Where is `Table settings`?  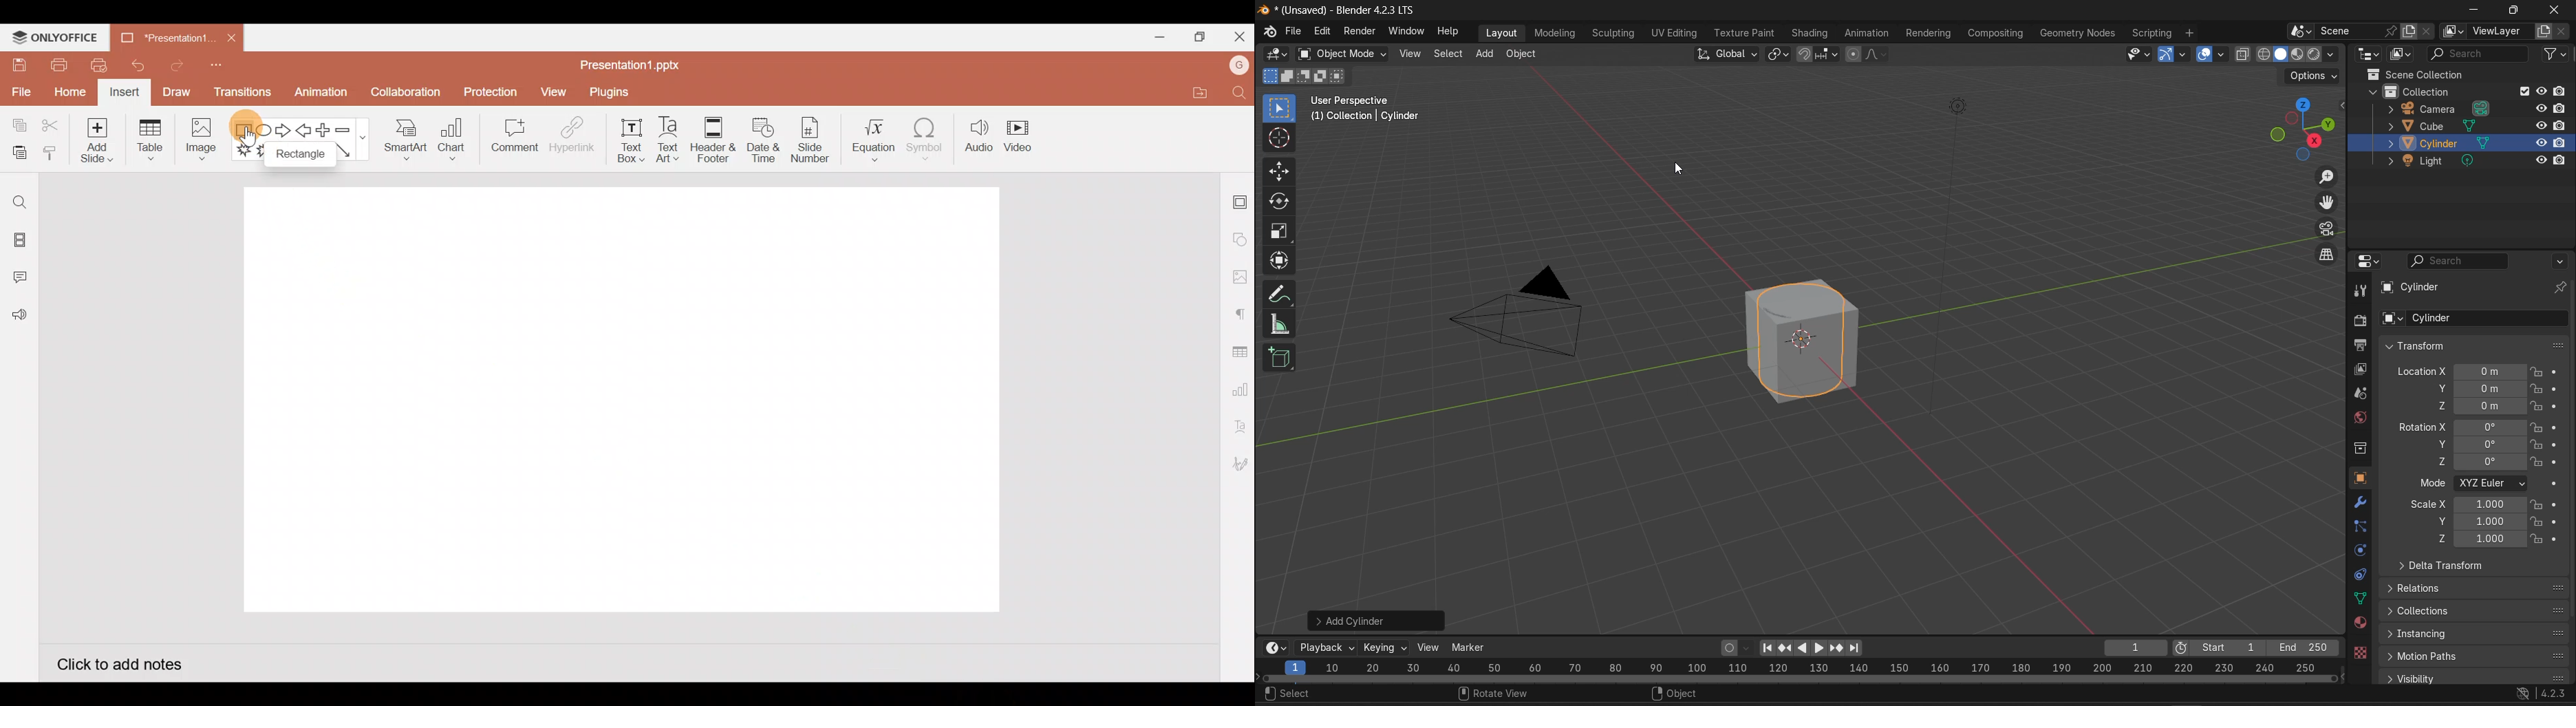
Table settings is located at coordinates (1237, 350).